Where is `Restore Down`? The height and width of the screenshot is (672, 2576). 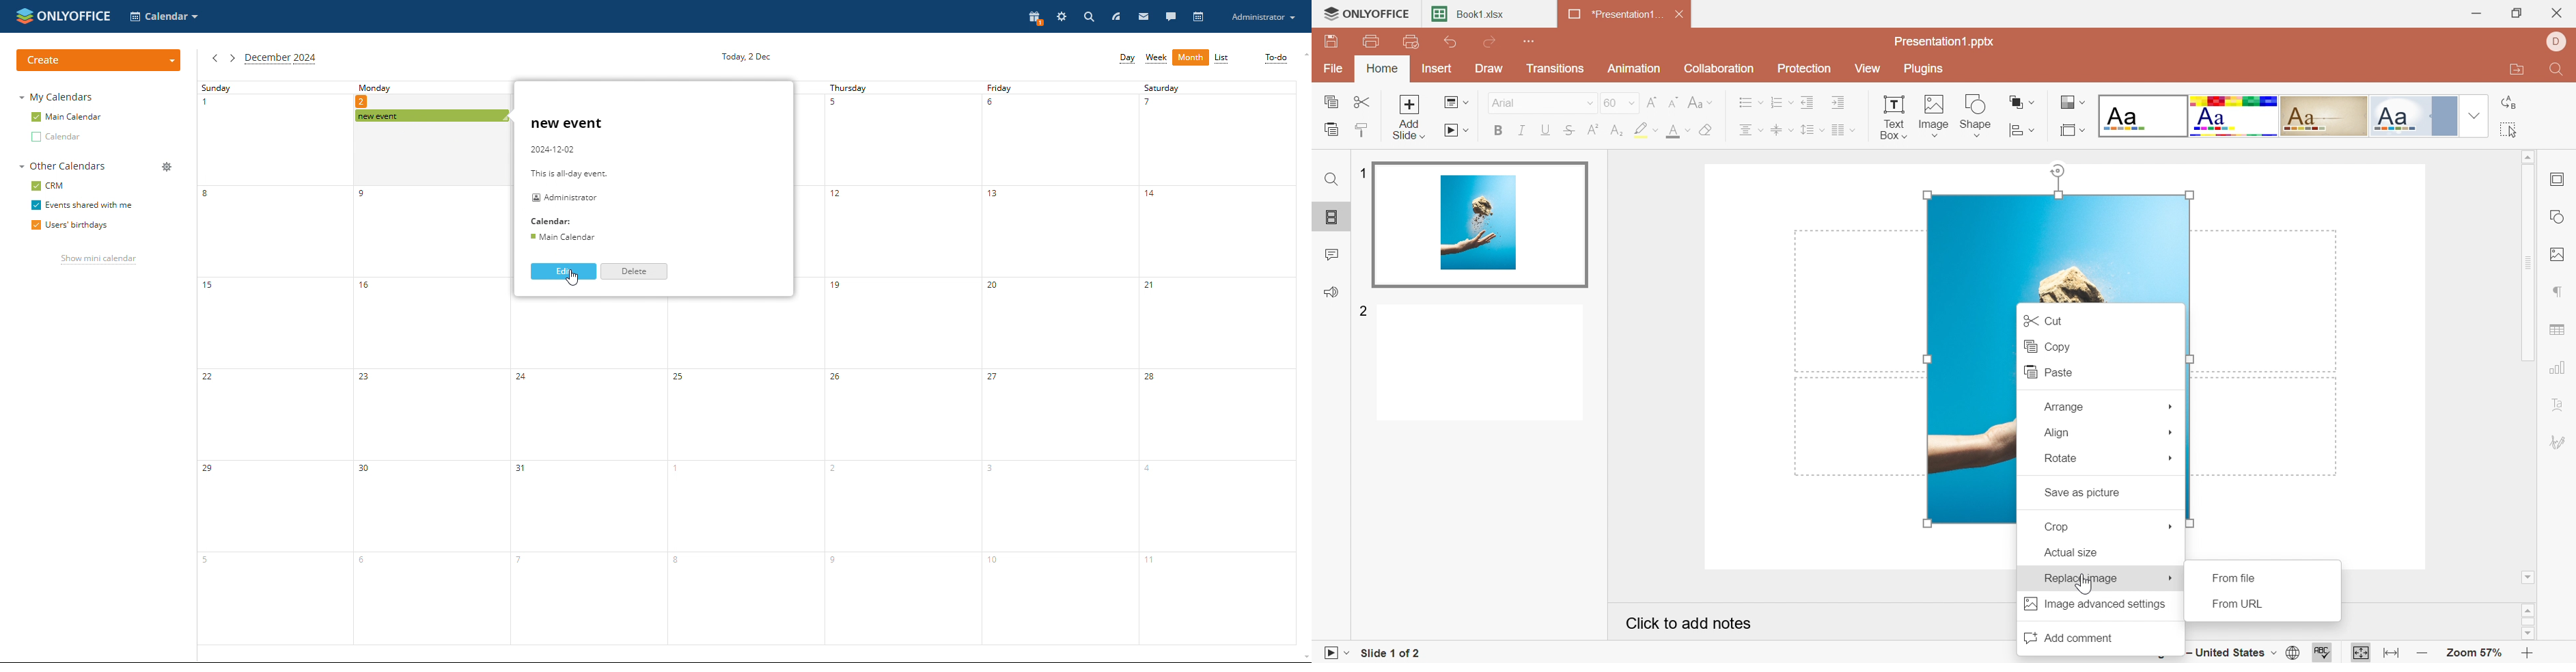 Restore Down is located at coordinates (2519, 13).